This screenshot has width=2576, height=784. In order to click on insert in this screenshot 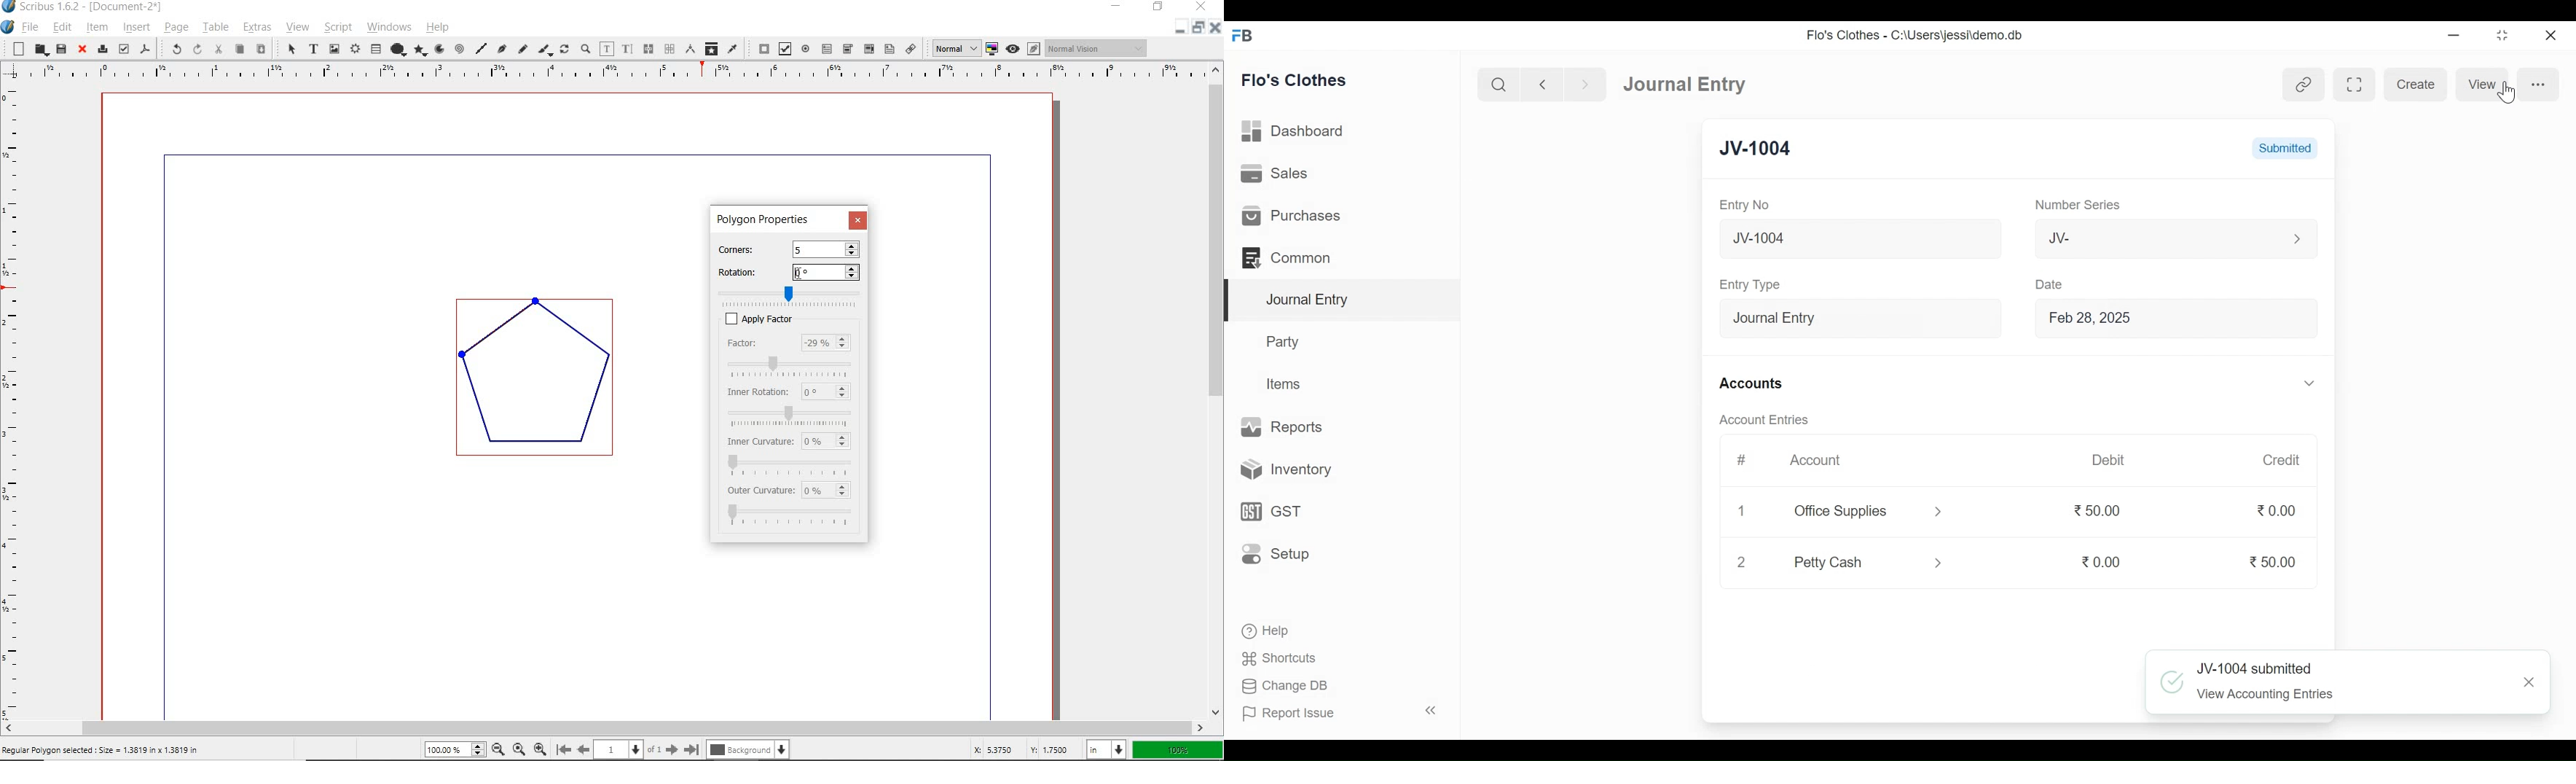, I will do `click(136, 27)`.